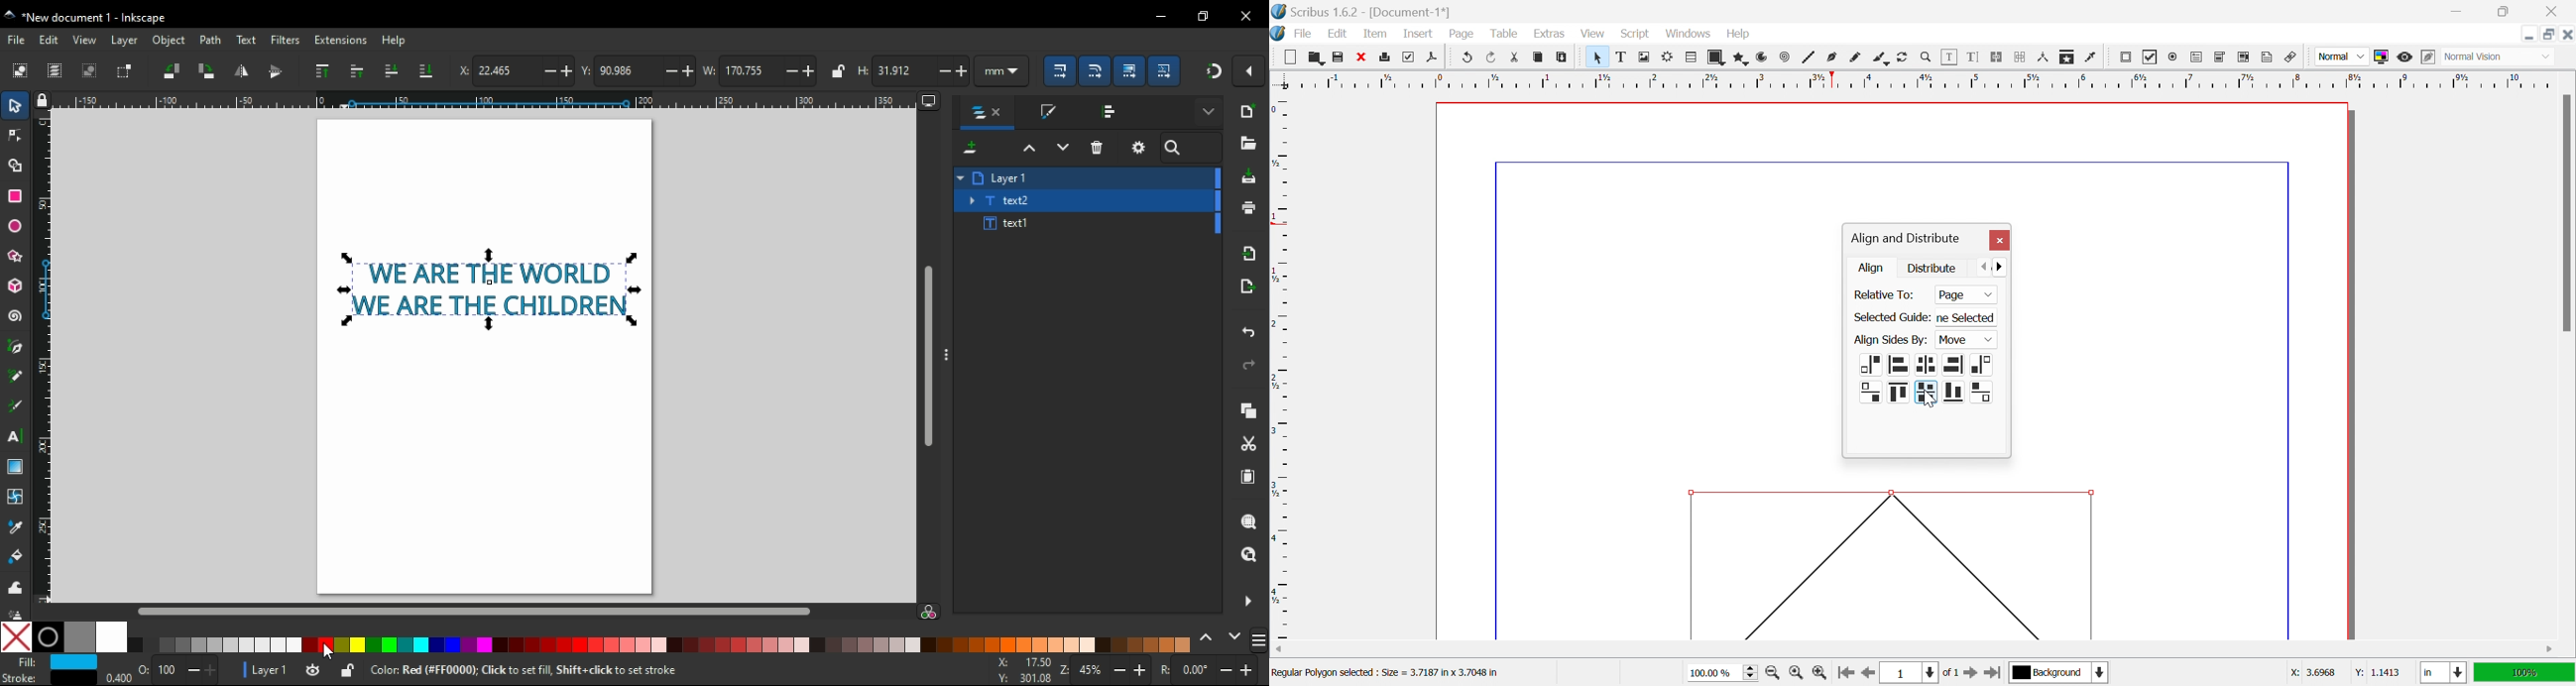 The image size is (2576, 700). I want to click on align and distribute, so click(1111, 110).